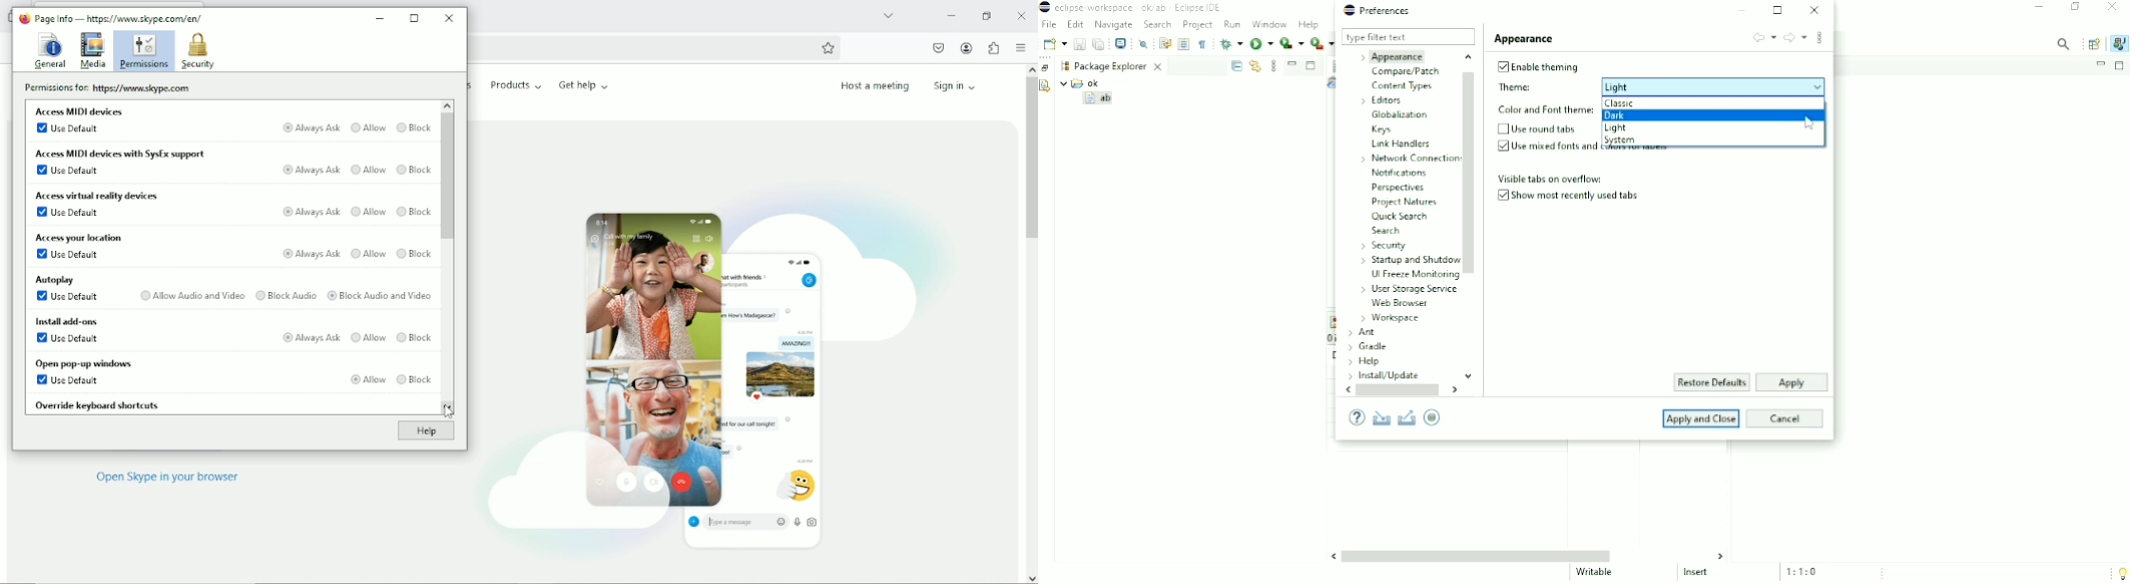 The width and height of the screenshot is (2156, 588). I want to click on Always ask, so click(309, 339).